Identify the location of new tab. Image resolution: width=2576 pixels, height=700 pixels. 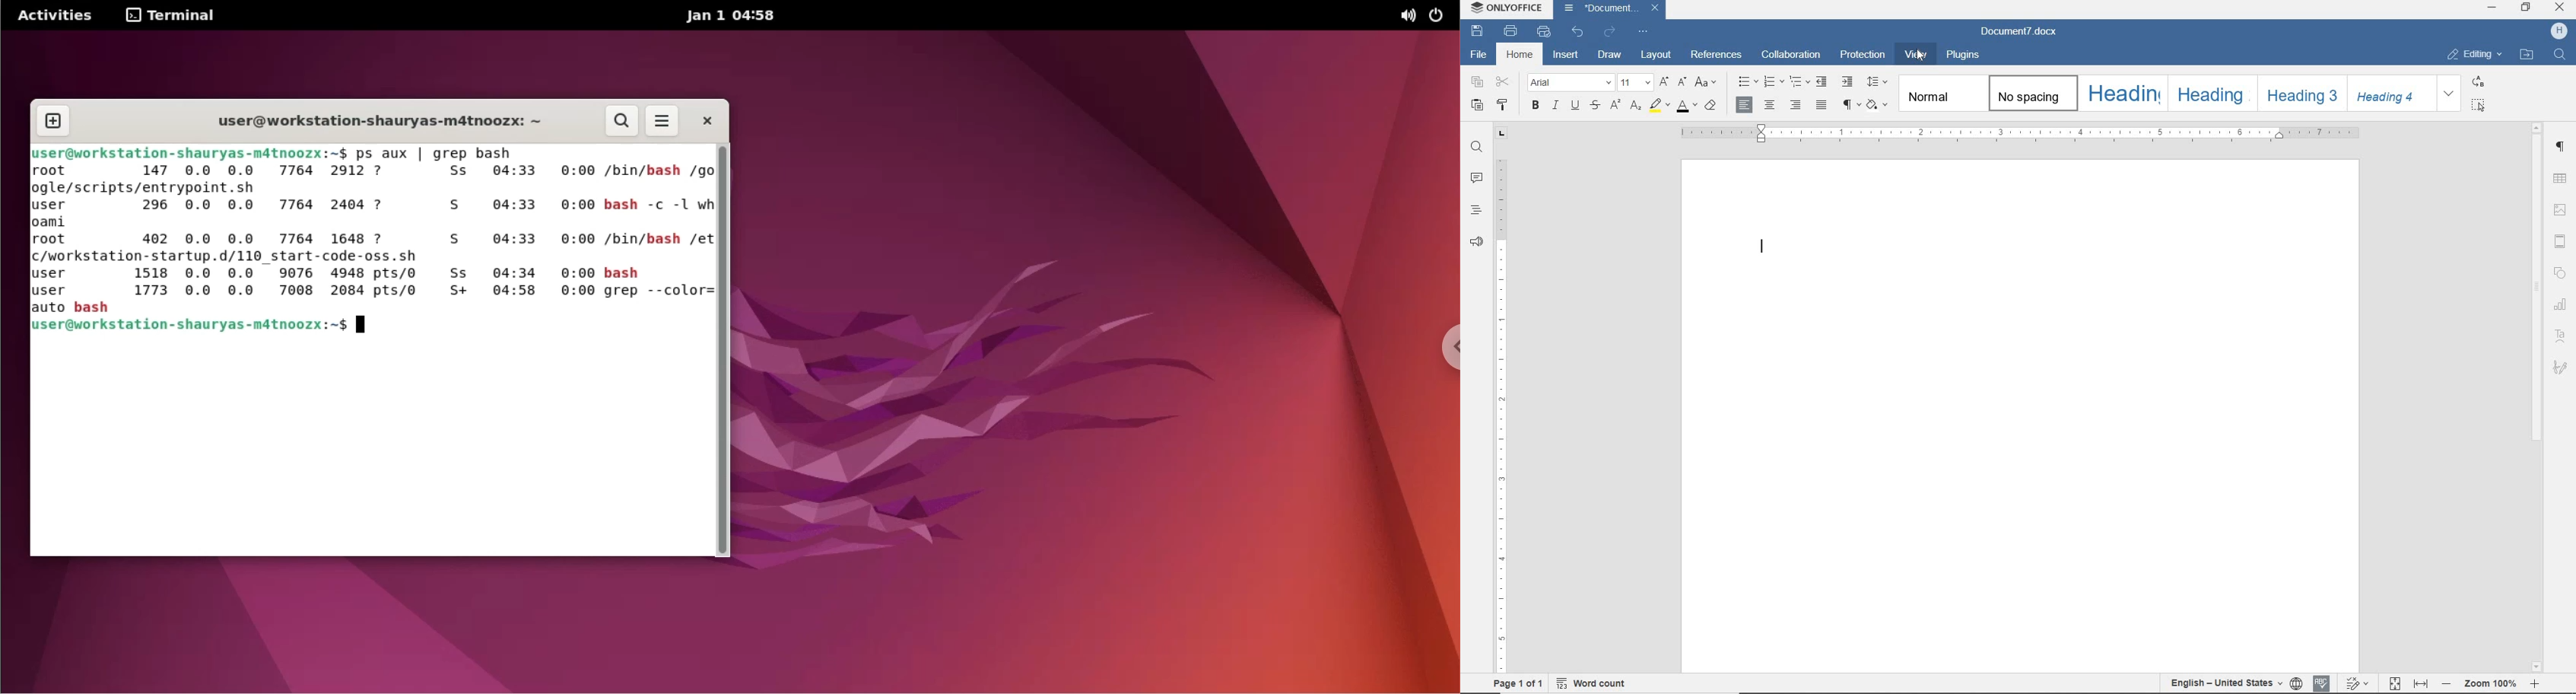
(51, 121).